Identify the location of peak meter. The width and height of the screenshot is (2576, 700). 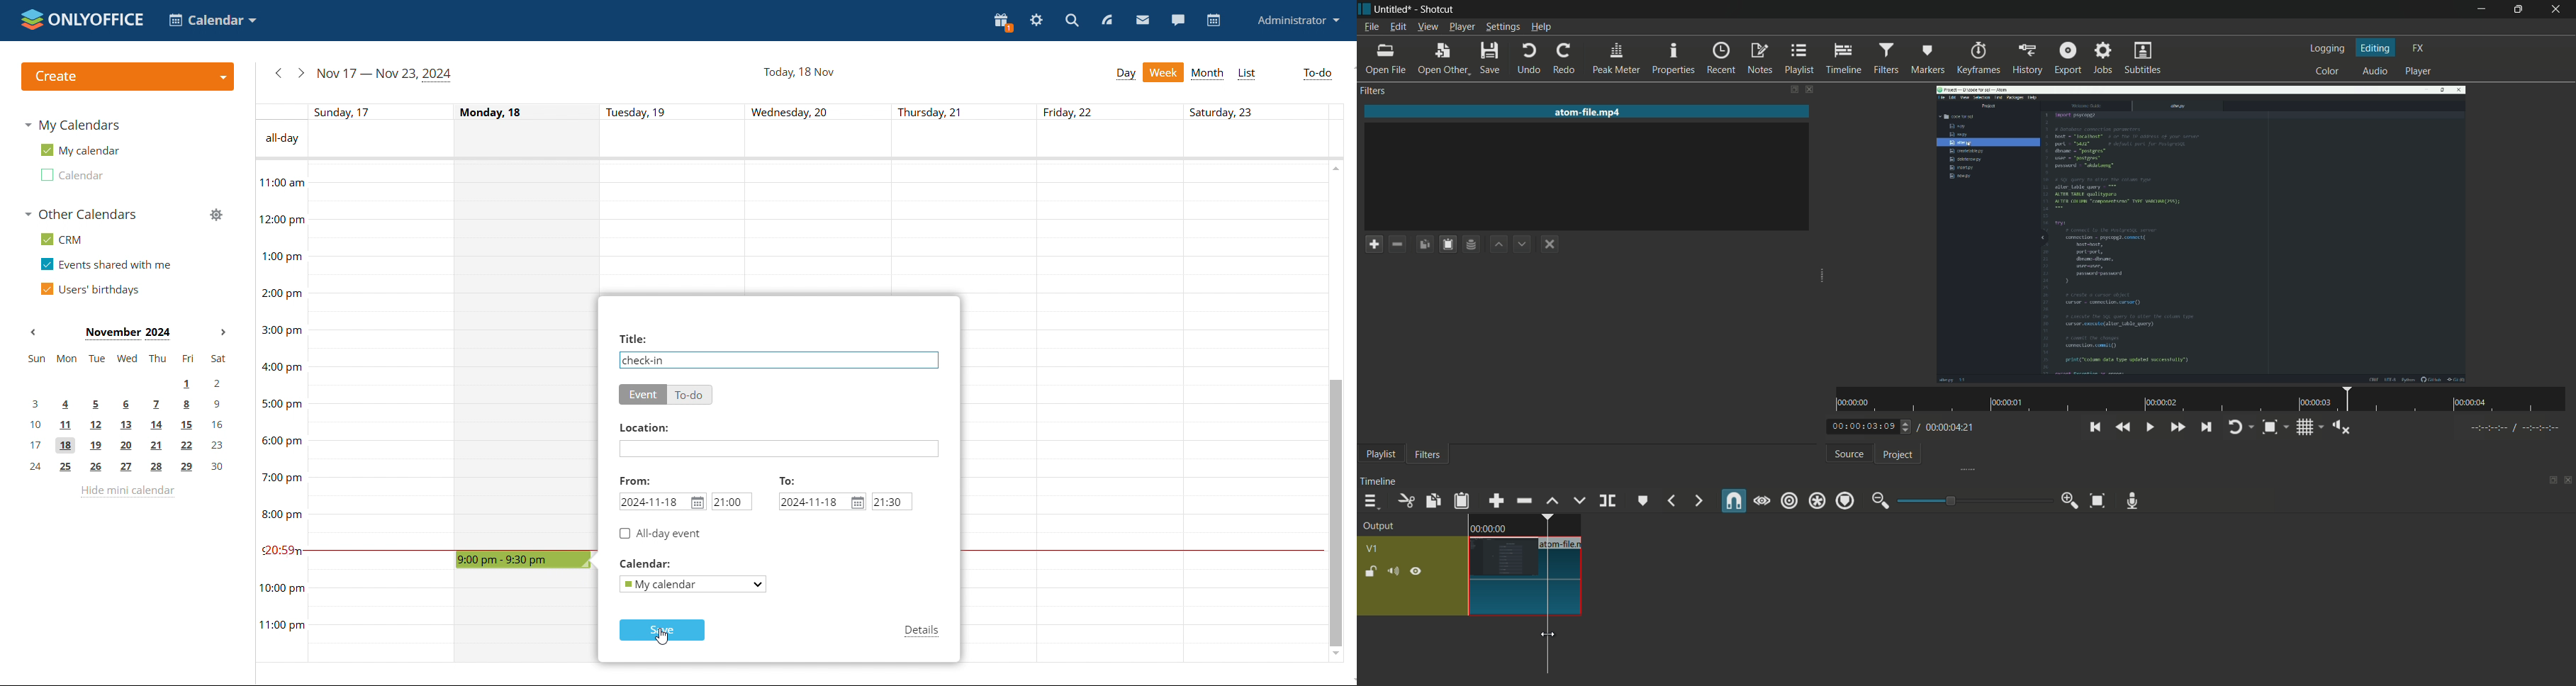
(1617, 59).